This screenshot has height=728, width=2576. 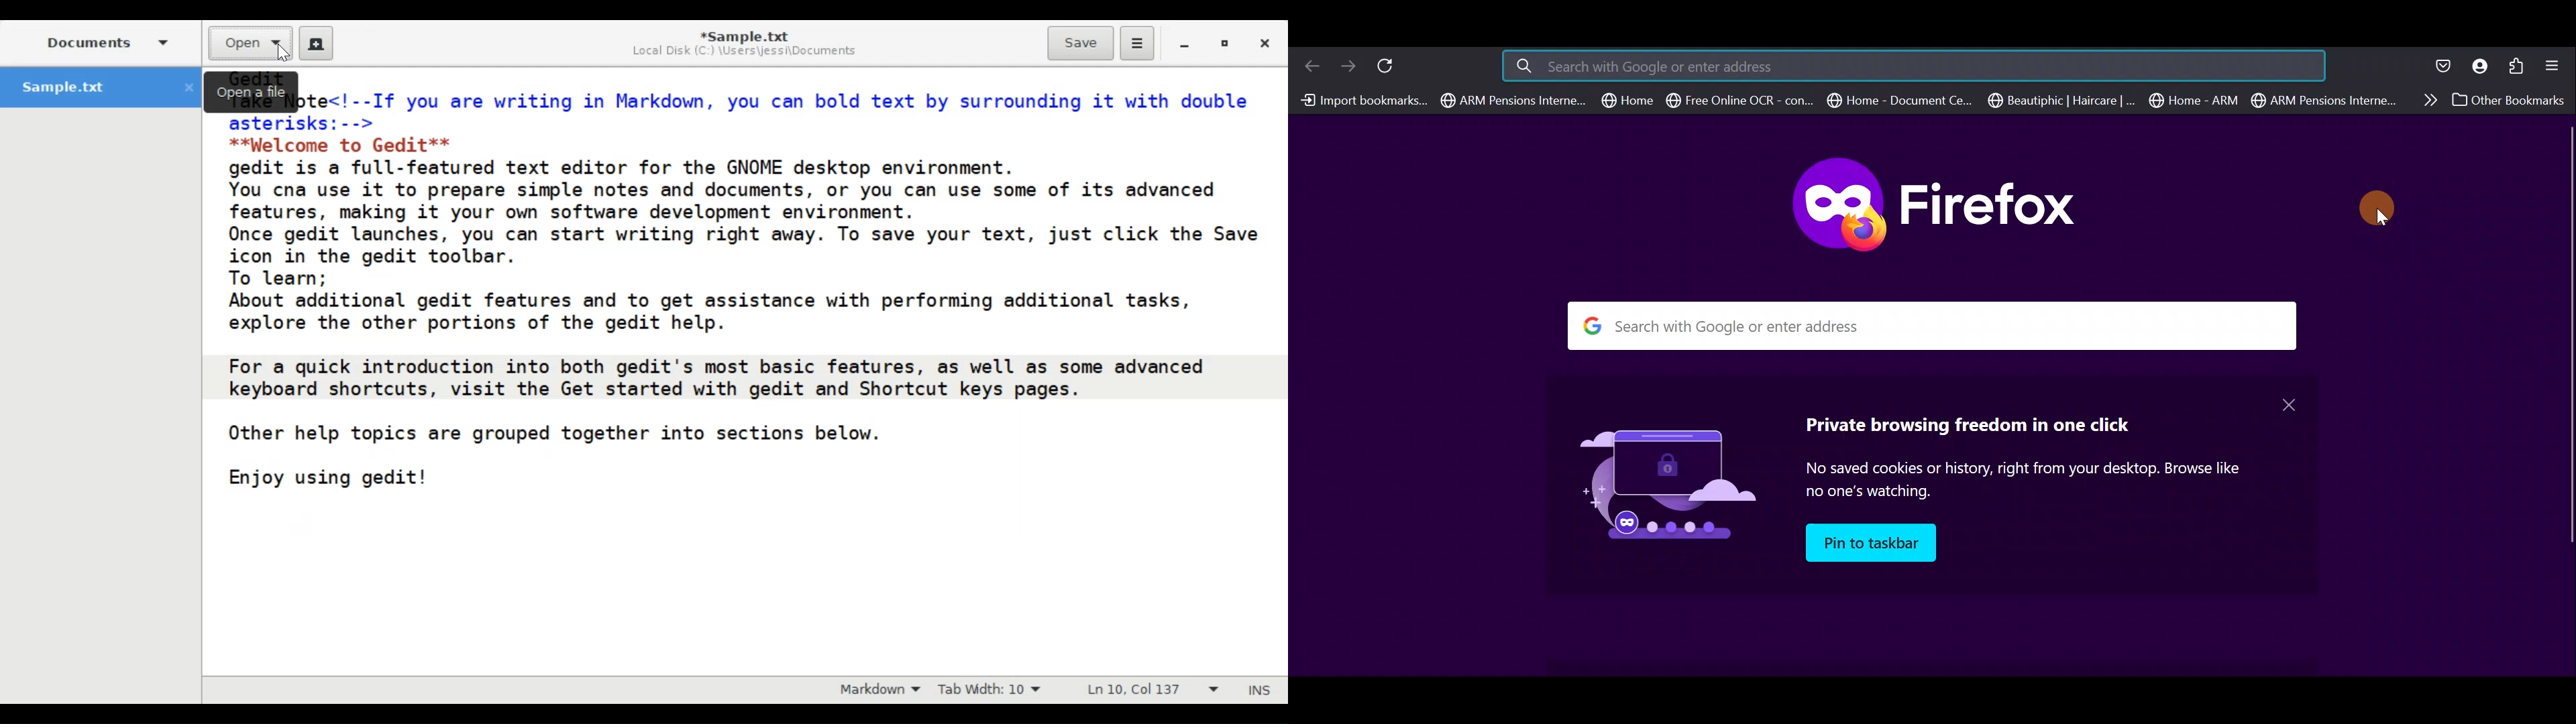 What do you see at coordinates (1391, 64) in the screenshot?
I see `Reload current page` at bounding box center [1391, 64].